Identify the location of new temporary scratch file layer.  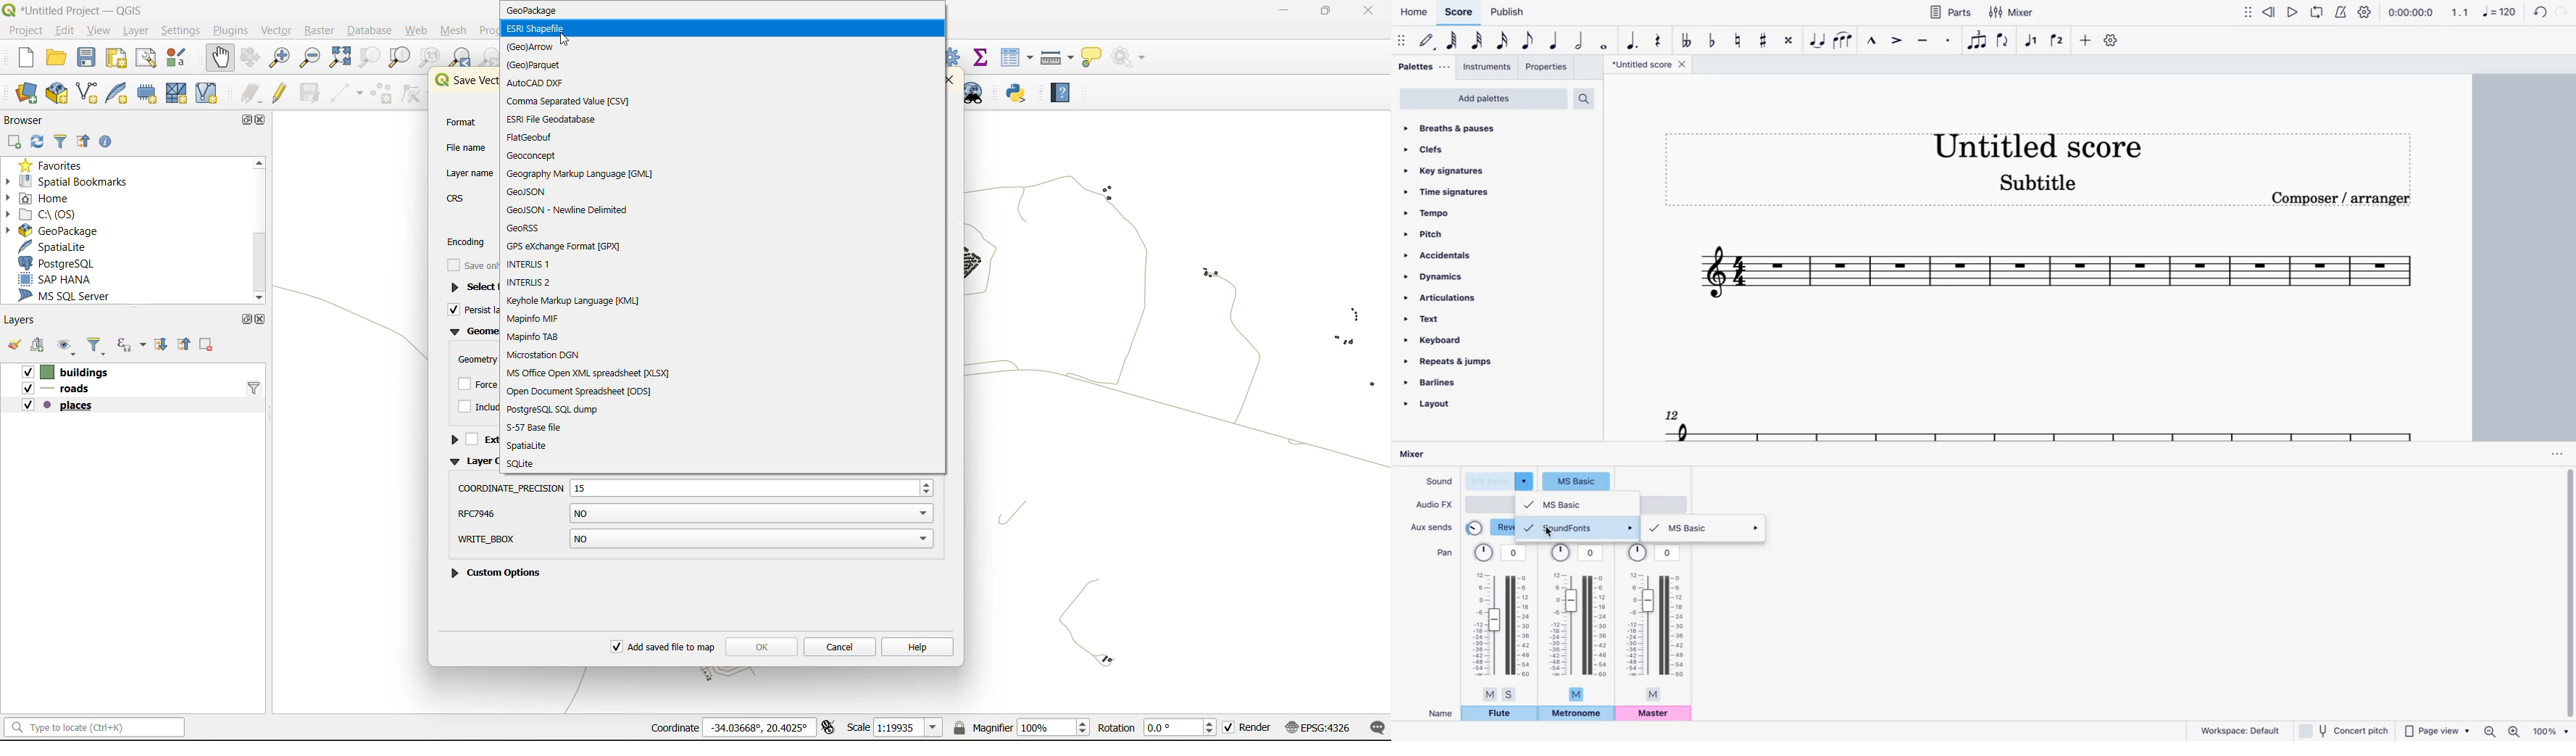
(146, 93).